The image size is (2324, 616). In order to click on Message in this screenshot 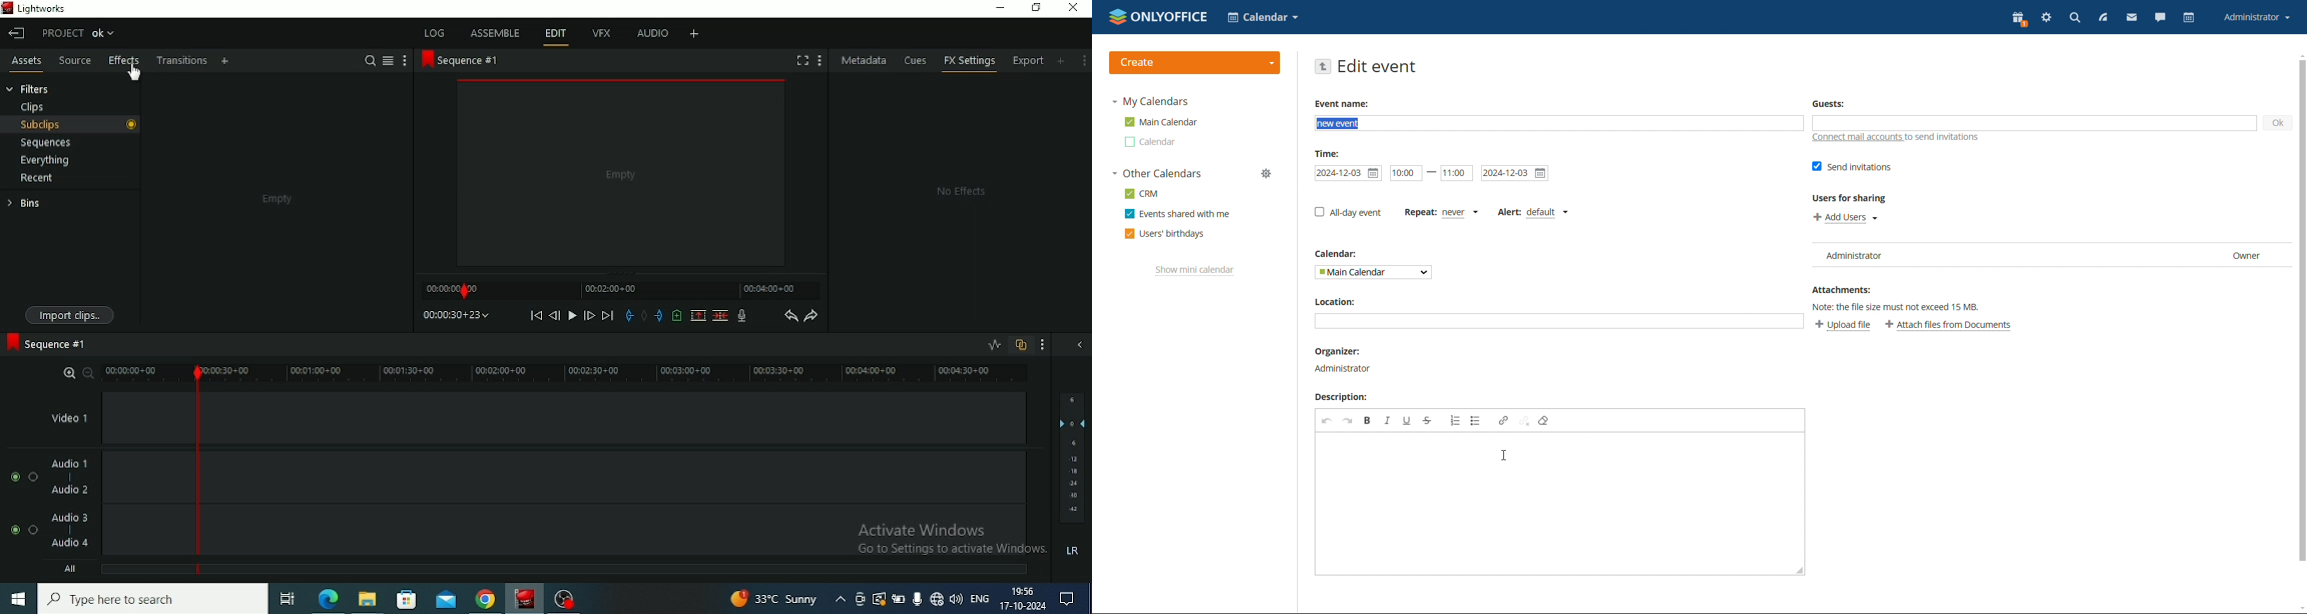, I will do `click(1072, 599)`.